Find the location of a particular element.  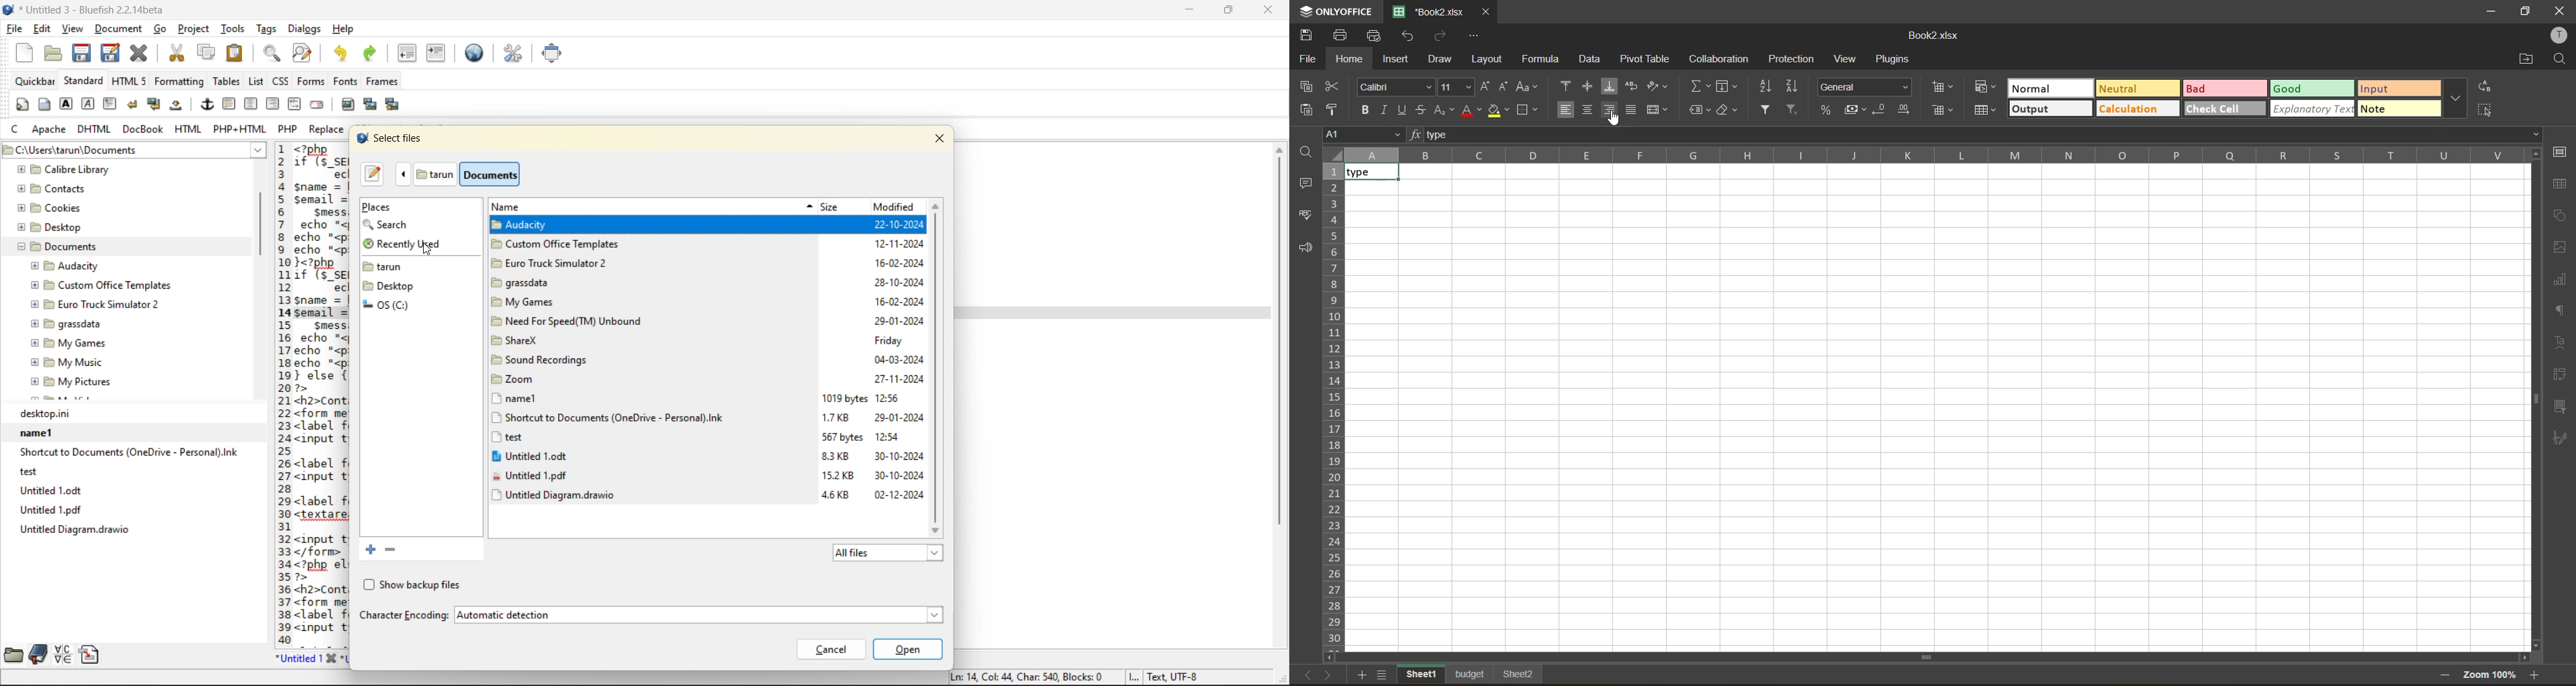

indent is located at coordinates (435, 53).